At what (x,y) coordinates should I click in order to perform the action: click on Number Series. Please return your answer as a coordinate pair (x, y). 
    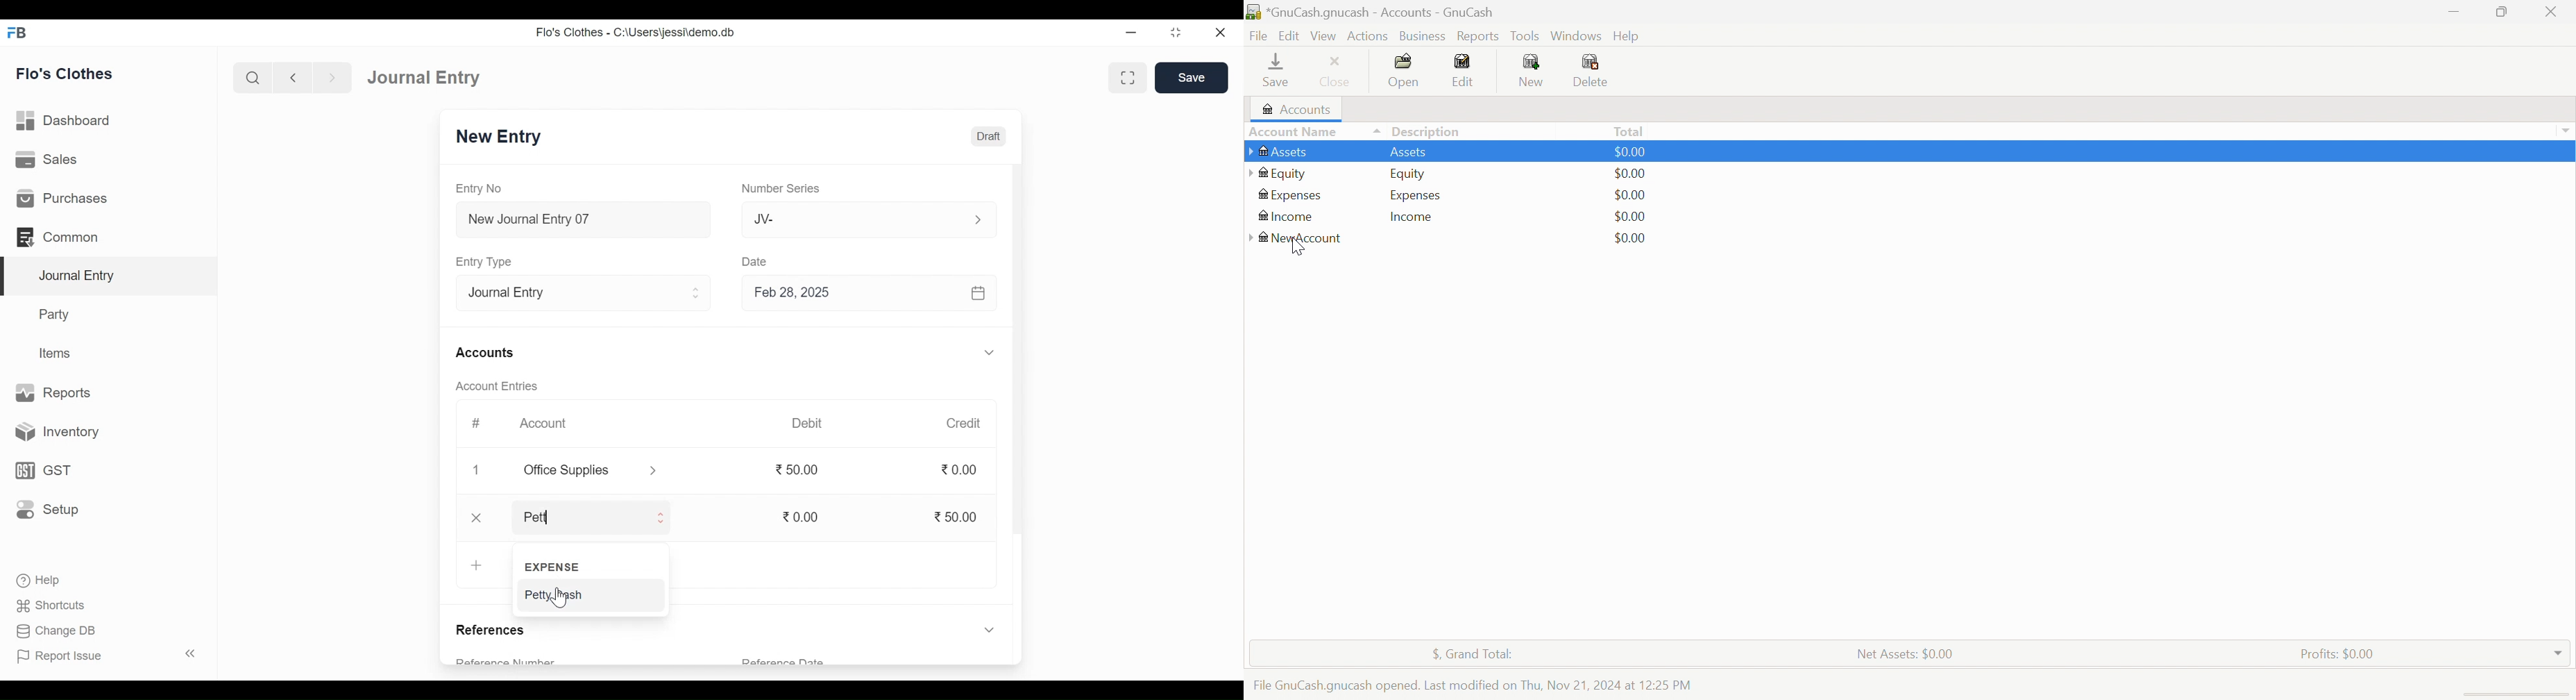
    Looking at the image, I should click on (782, 189).